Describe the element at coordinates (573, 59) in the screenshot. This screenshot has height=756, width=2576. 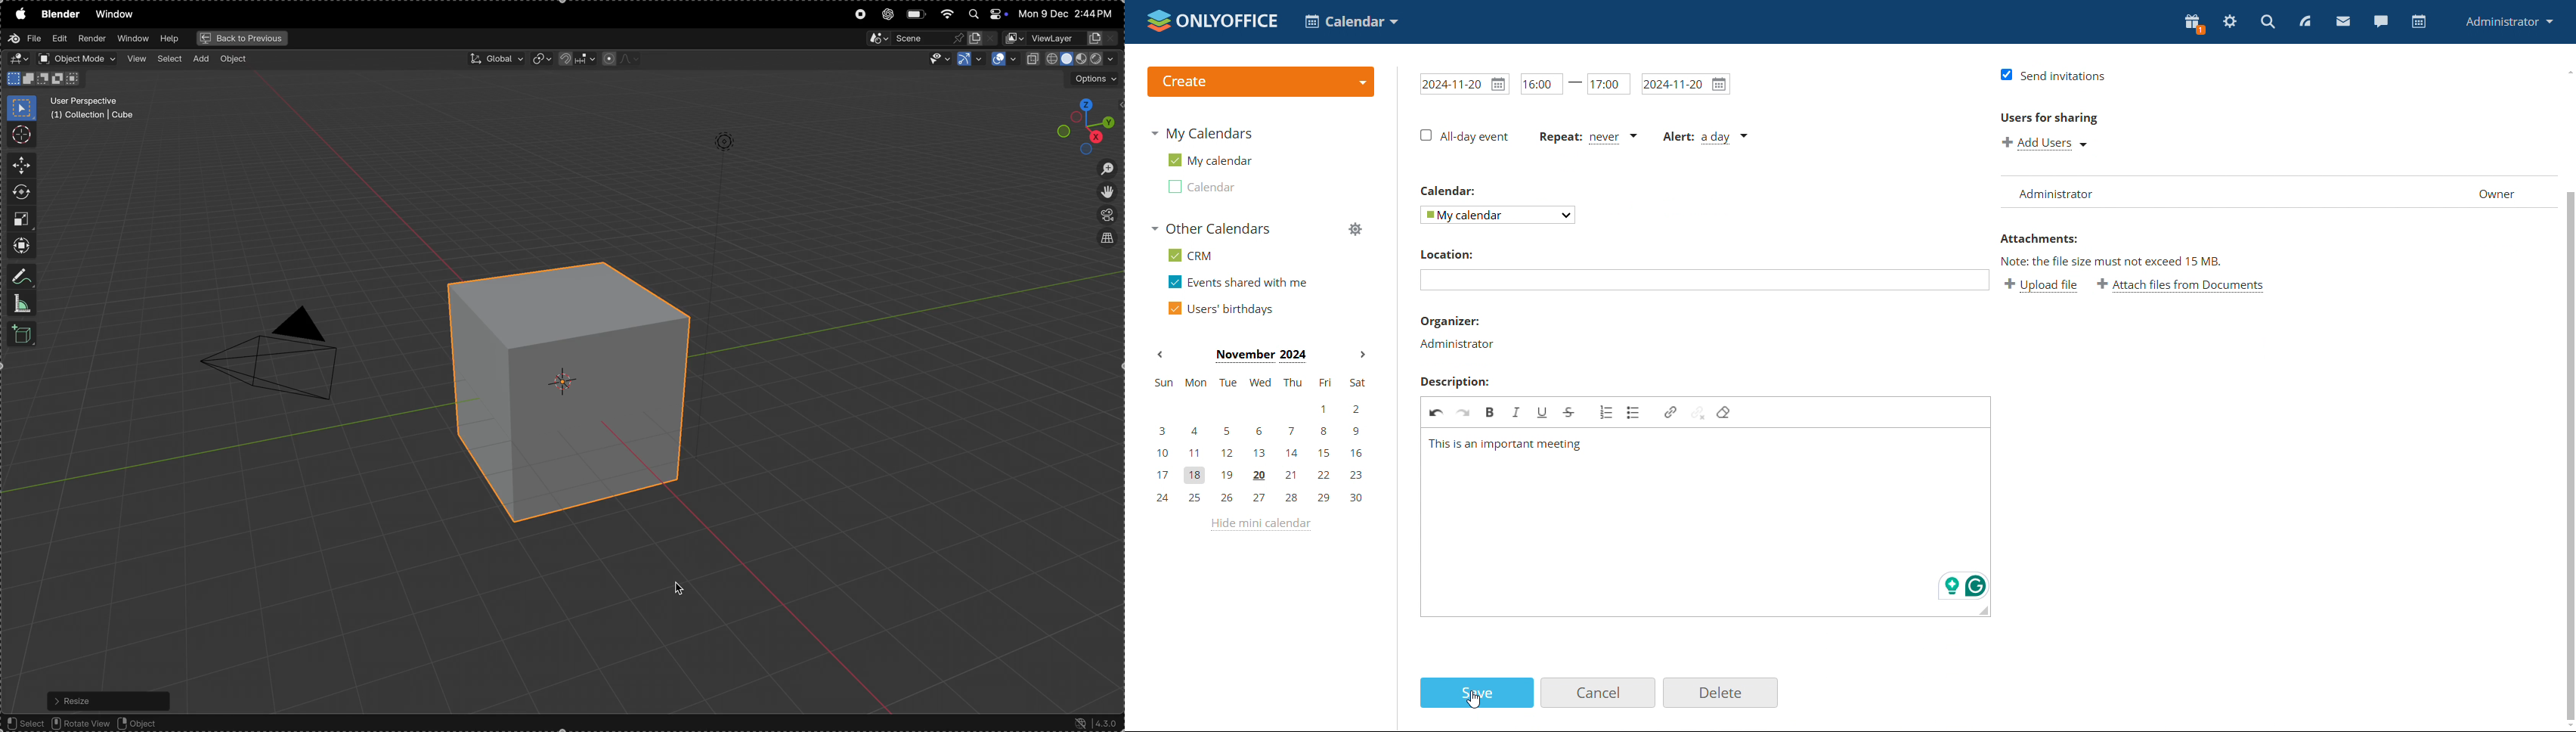
I see `snap` at that location.